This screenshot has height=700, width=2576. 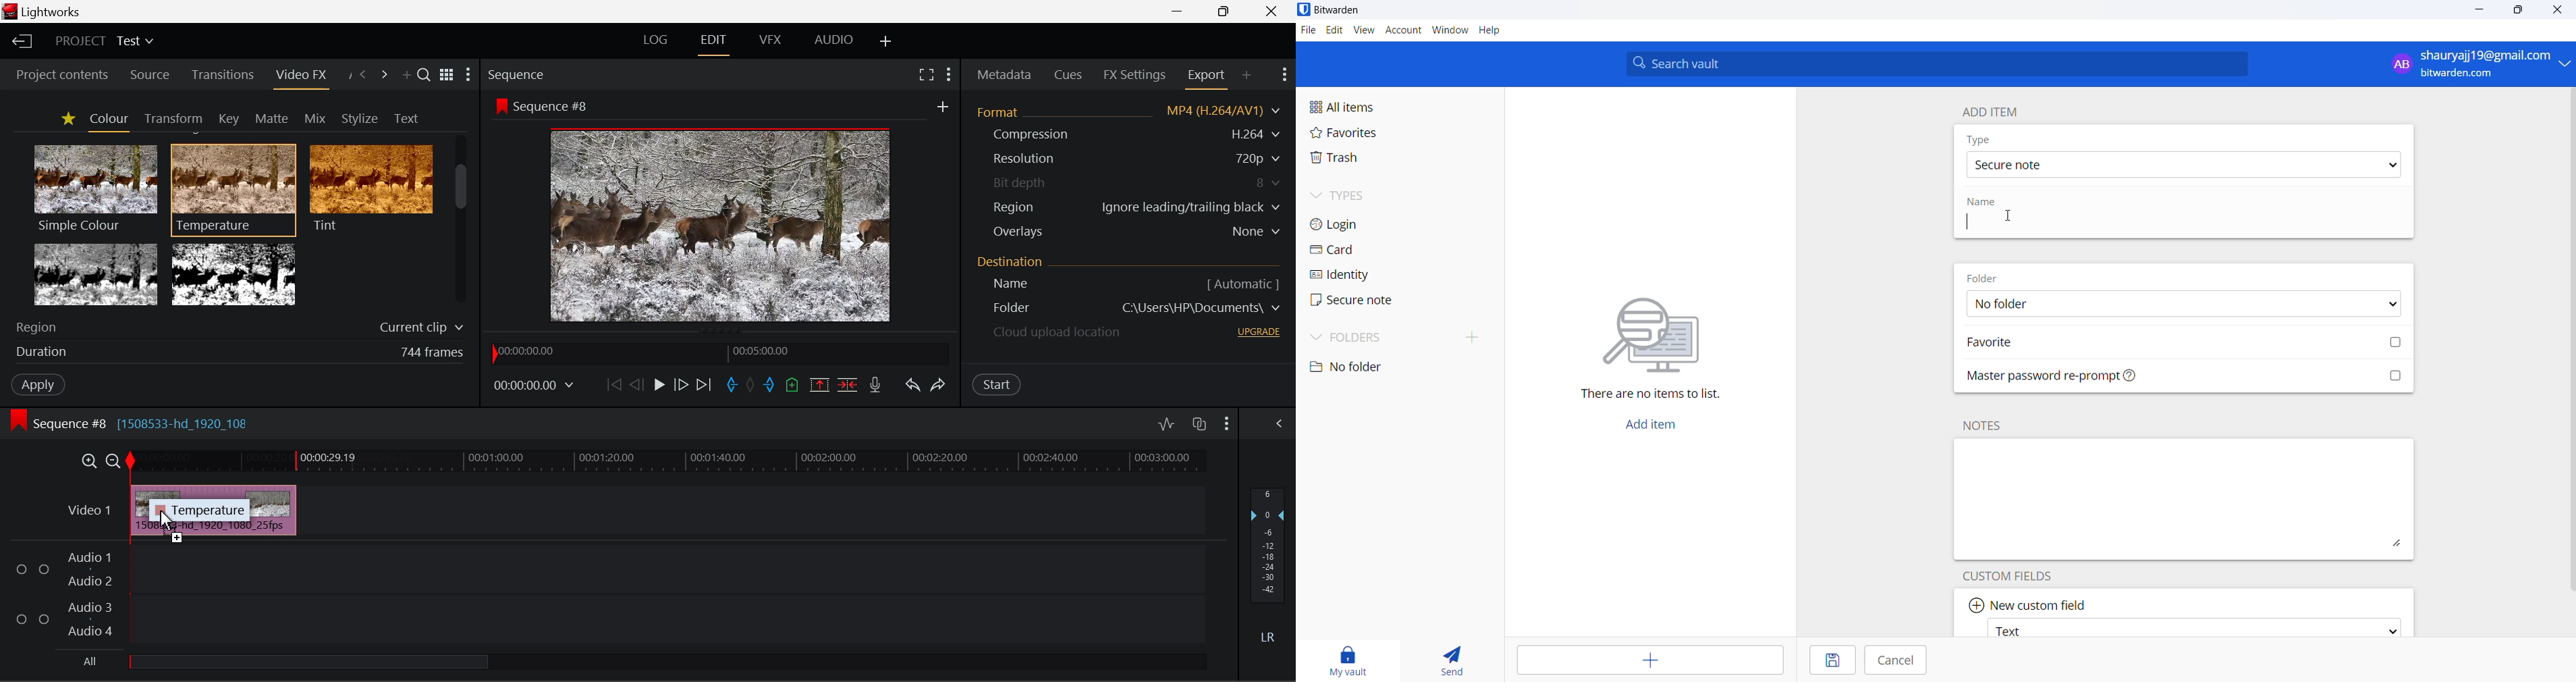 I want to click on custom fields heading, so click(x=2017, y=574).